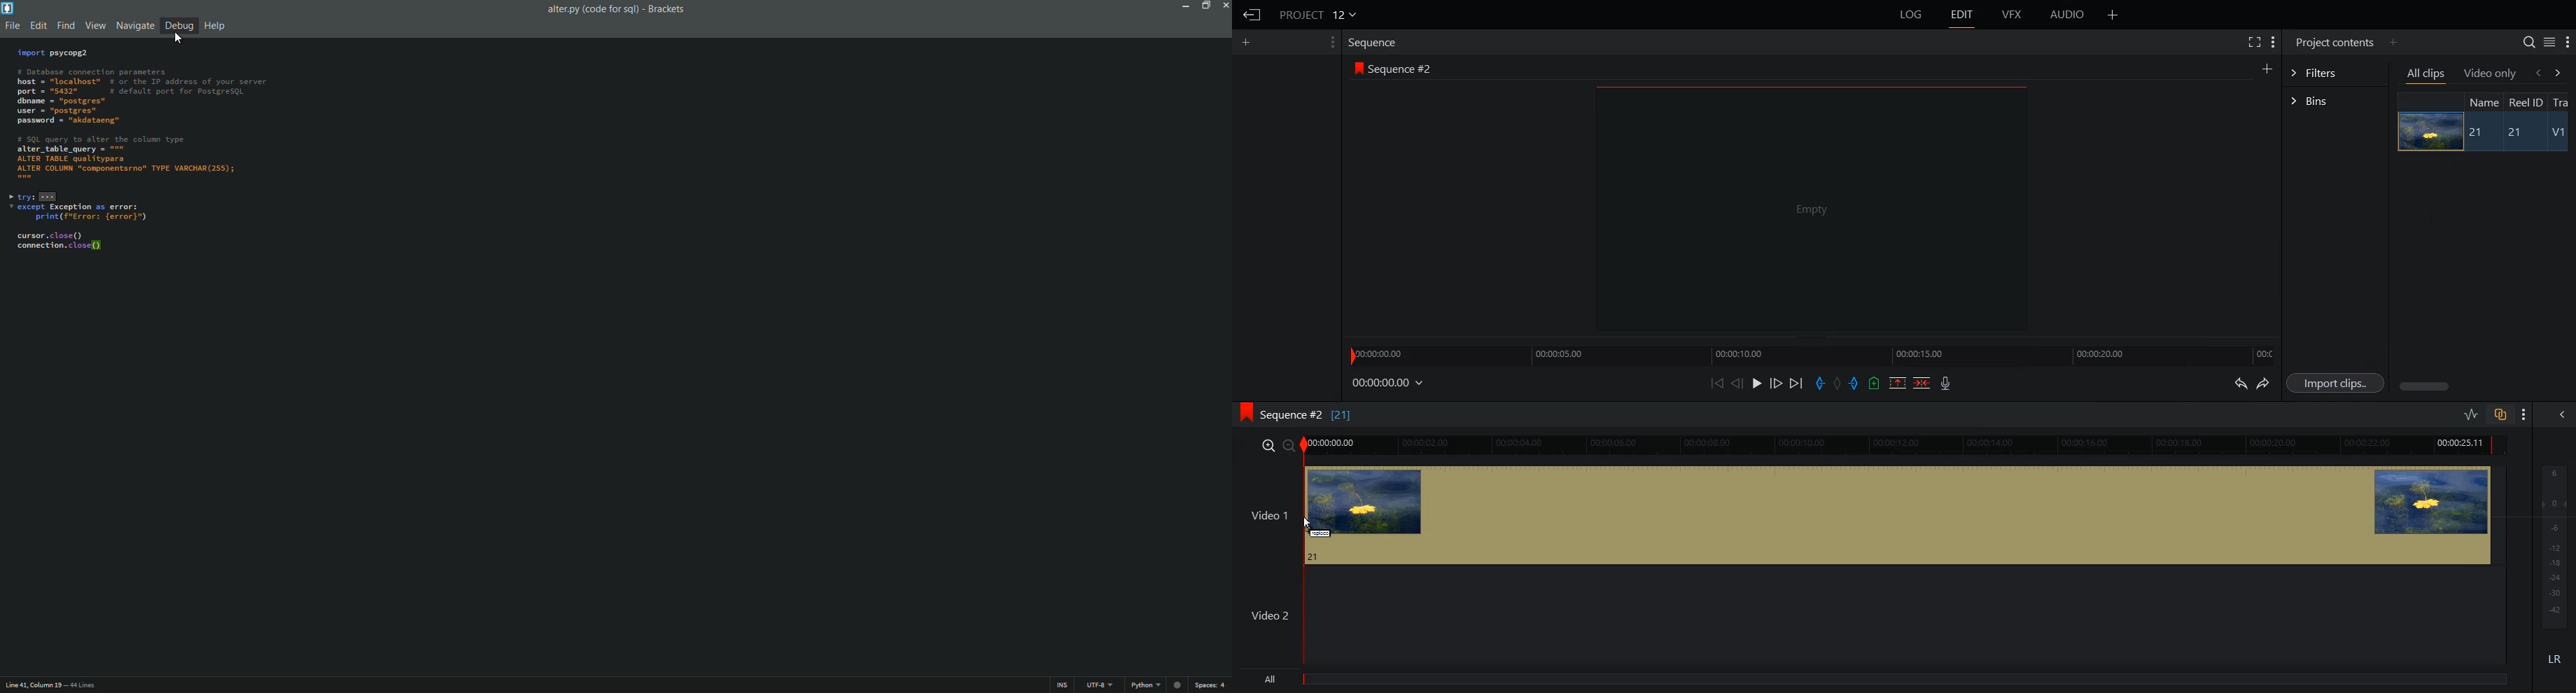 Image resolution: width=2576 pixels, height=700 pixels. I want to click on Video only, so click(2491, 74).